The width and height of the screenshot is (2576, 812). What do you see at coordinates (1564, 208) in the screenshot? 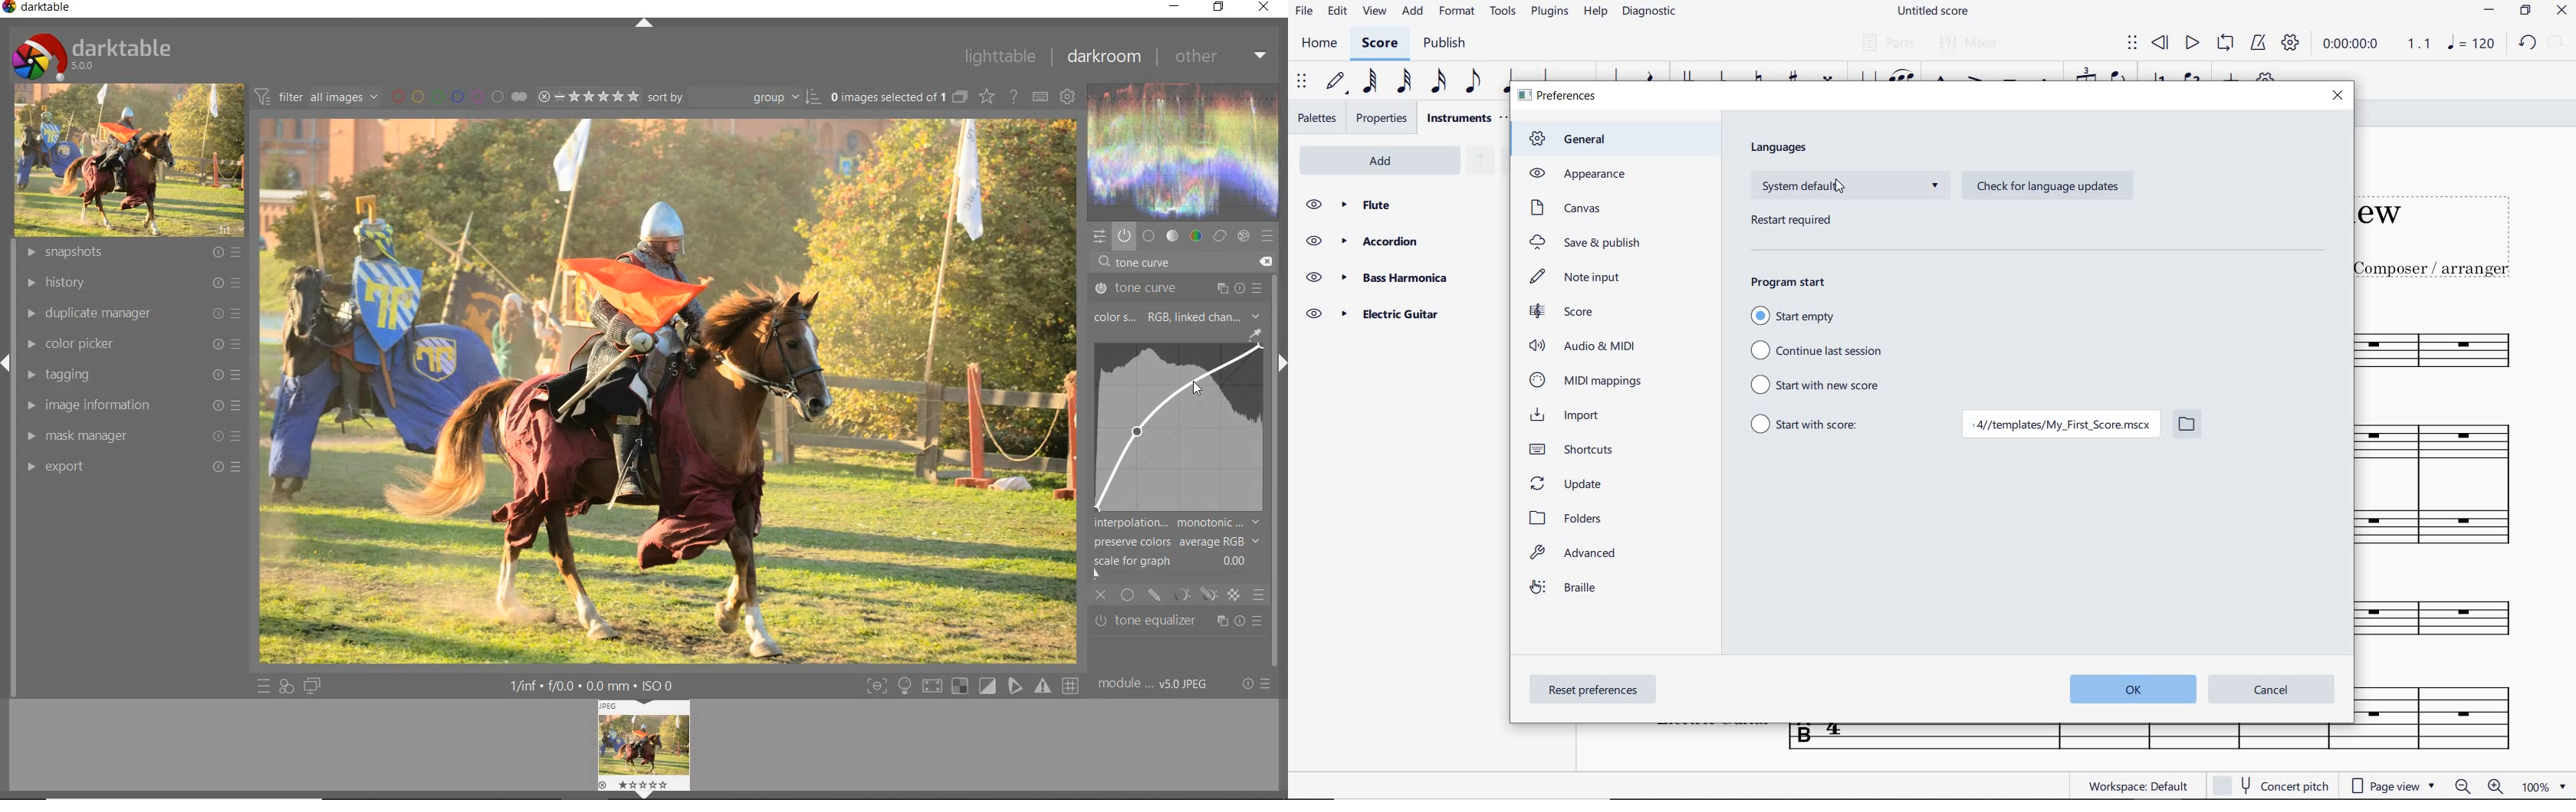
I see `canvas` at bounding box center [1564, 208].